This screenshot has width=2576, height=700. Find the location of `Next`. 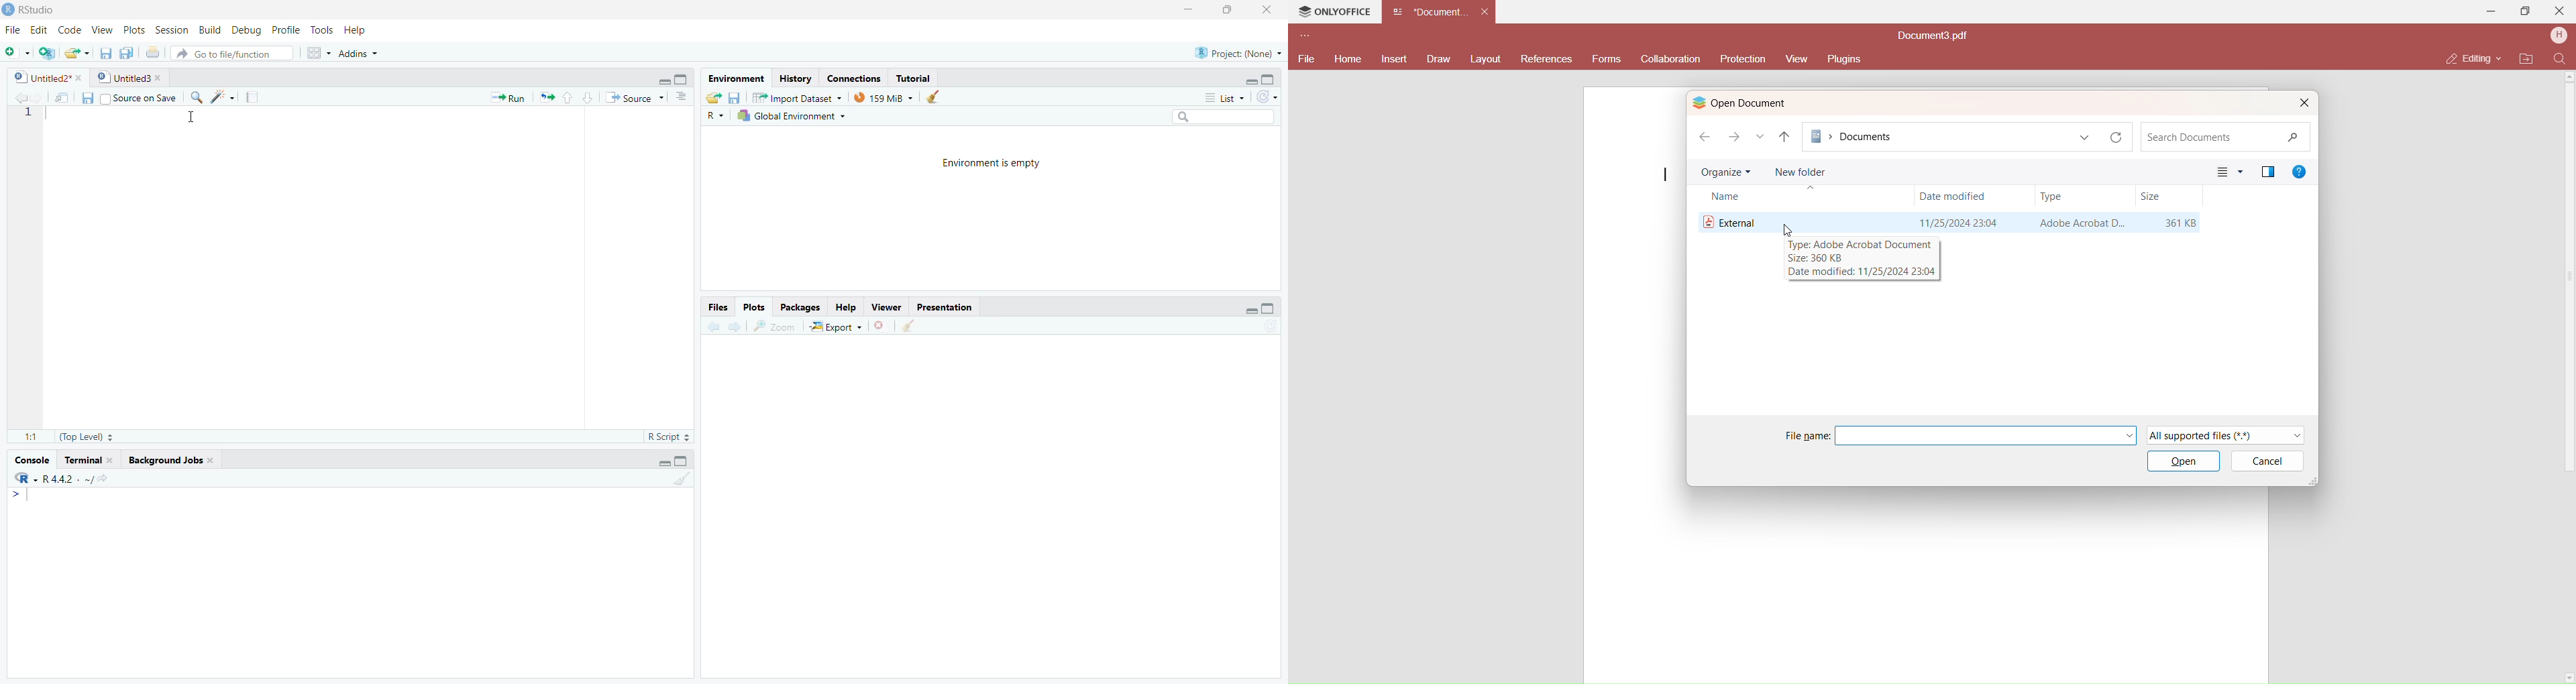

Next is located at coordinates (734, 327).